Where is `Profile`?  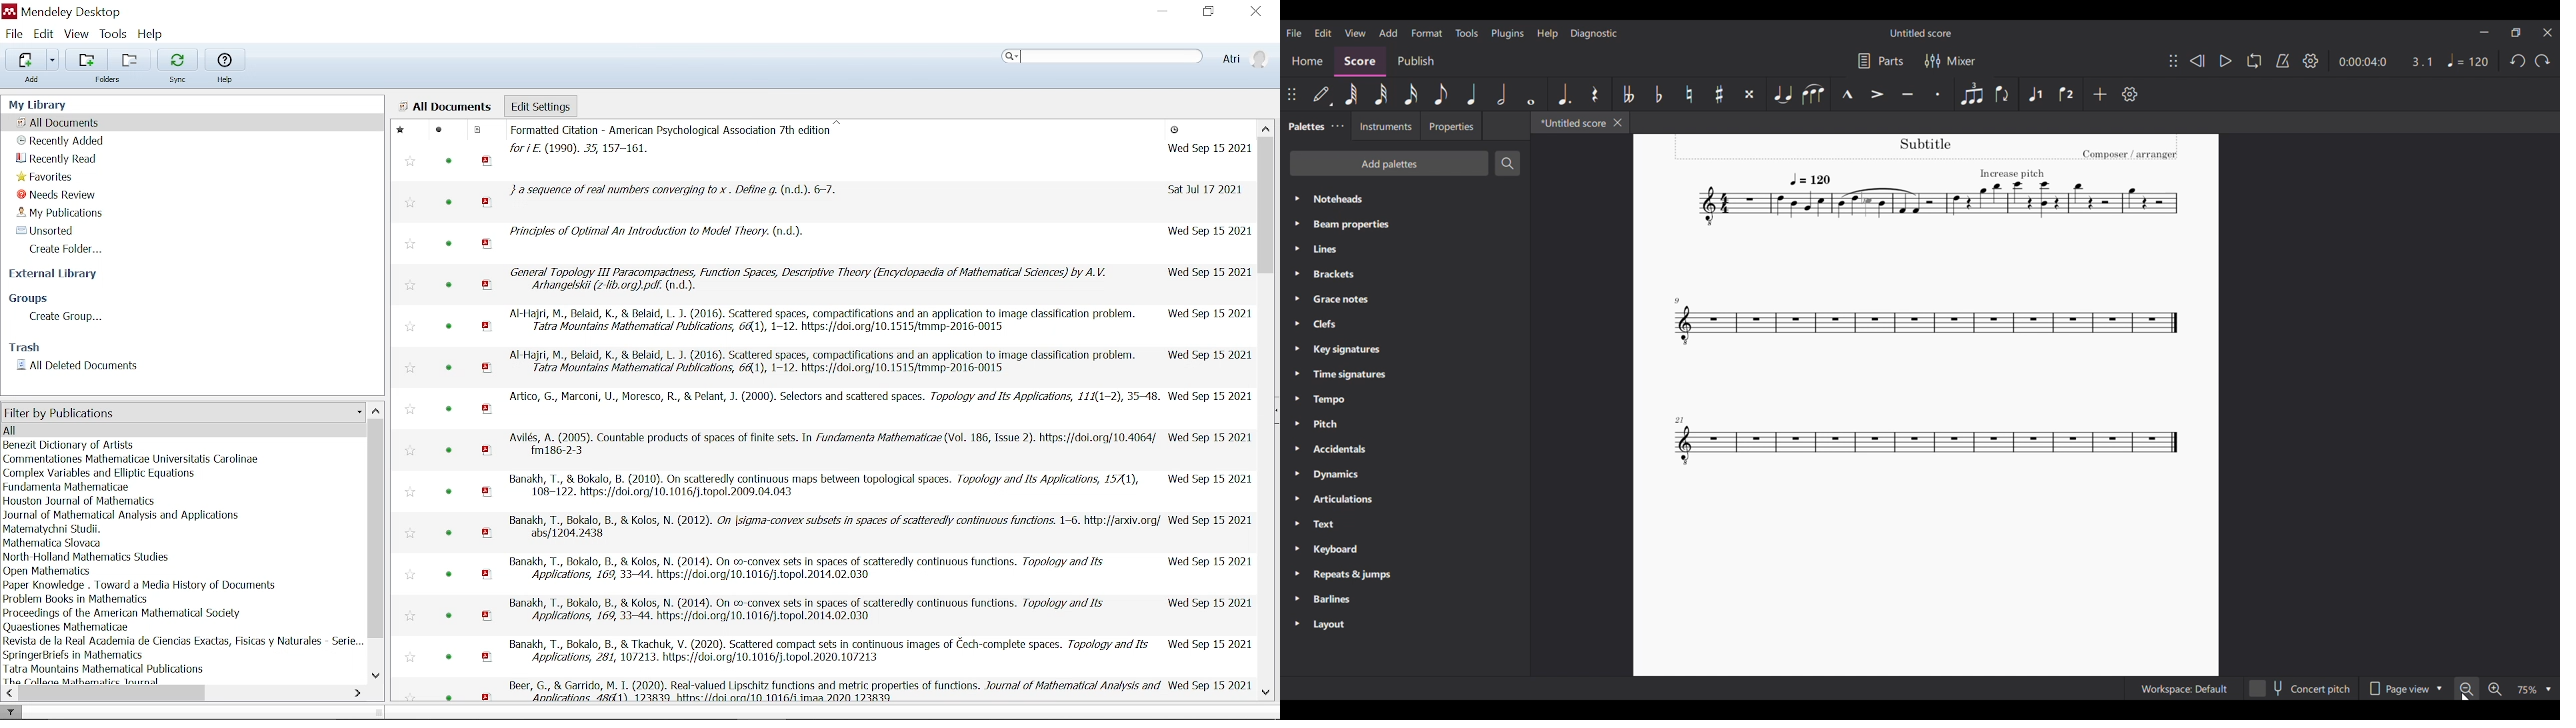
Profile is located at coordinates (1245, 58).